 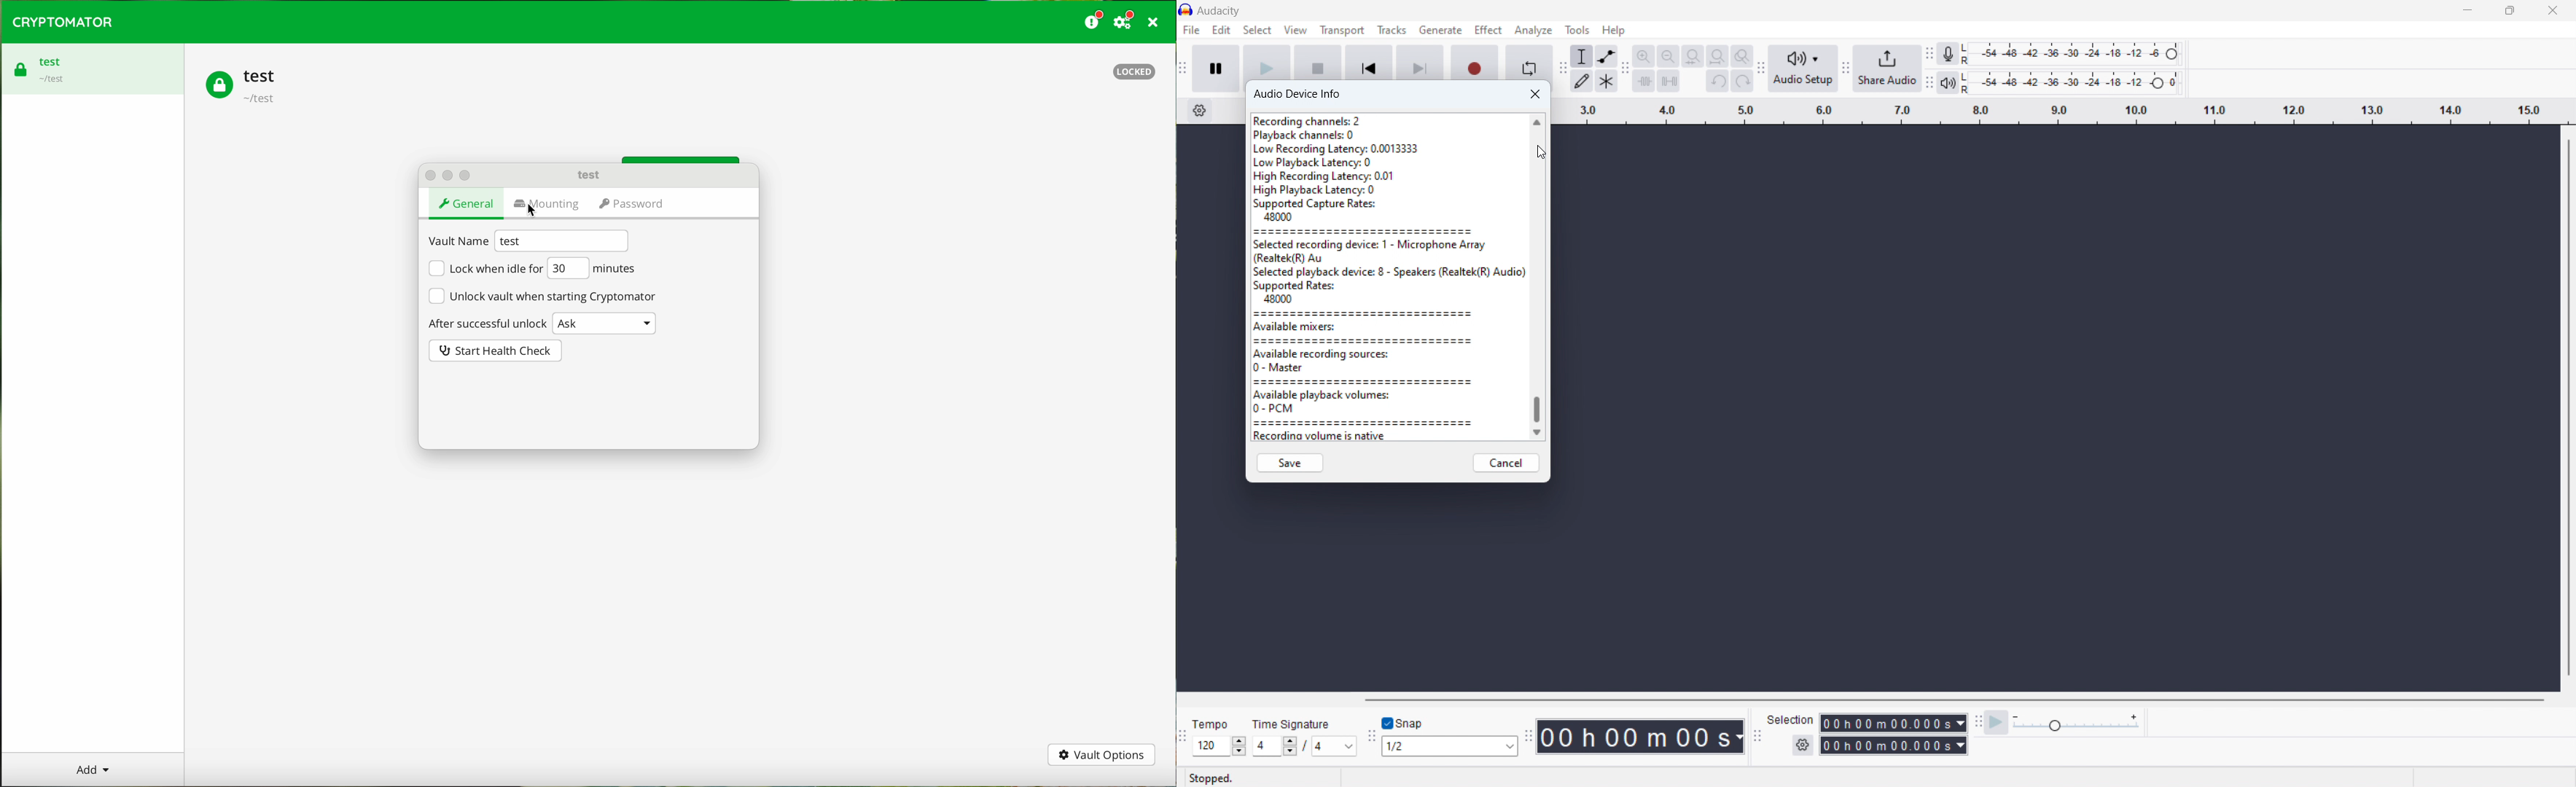 I want to click on end time, so click(x=1893, y=745).